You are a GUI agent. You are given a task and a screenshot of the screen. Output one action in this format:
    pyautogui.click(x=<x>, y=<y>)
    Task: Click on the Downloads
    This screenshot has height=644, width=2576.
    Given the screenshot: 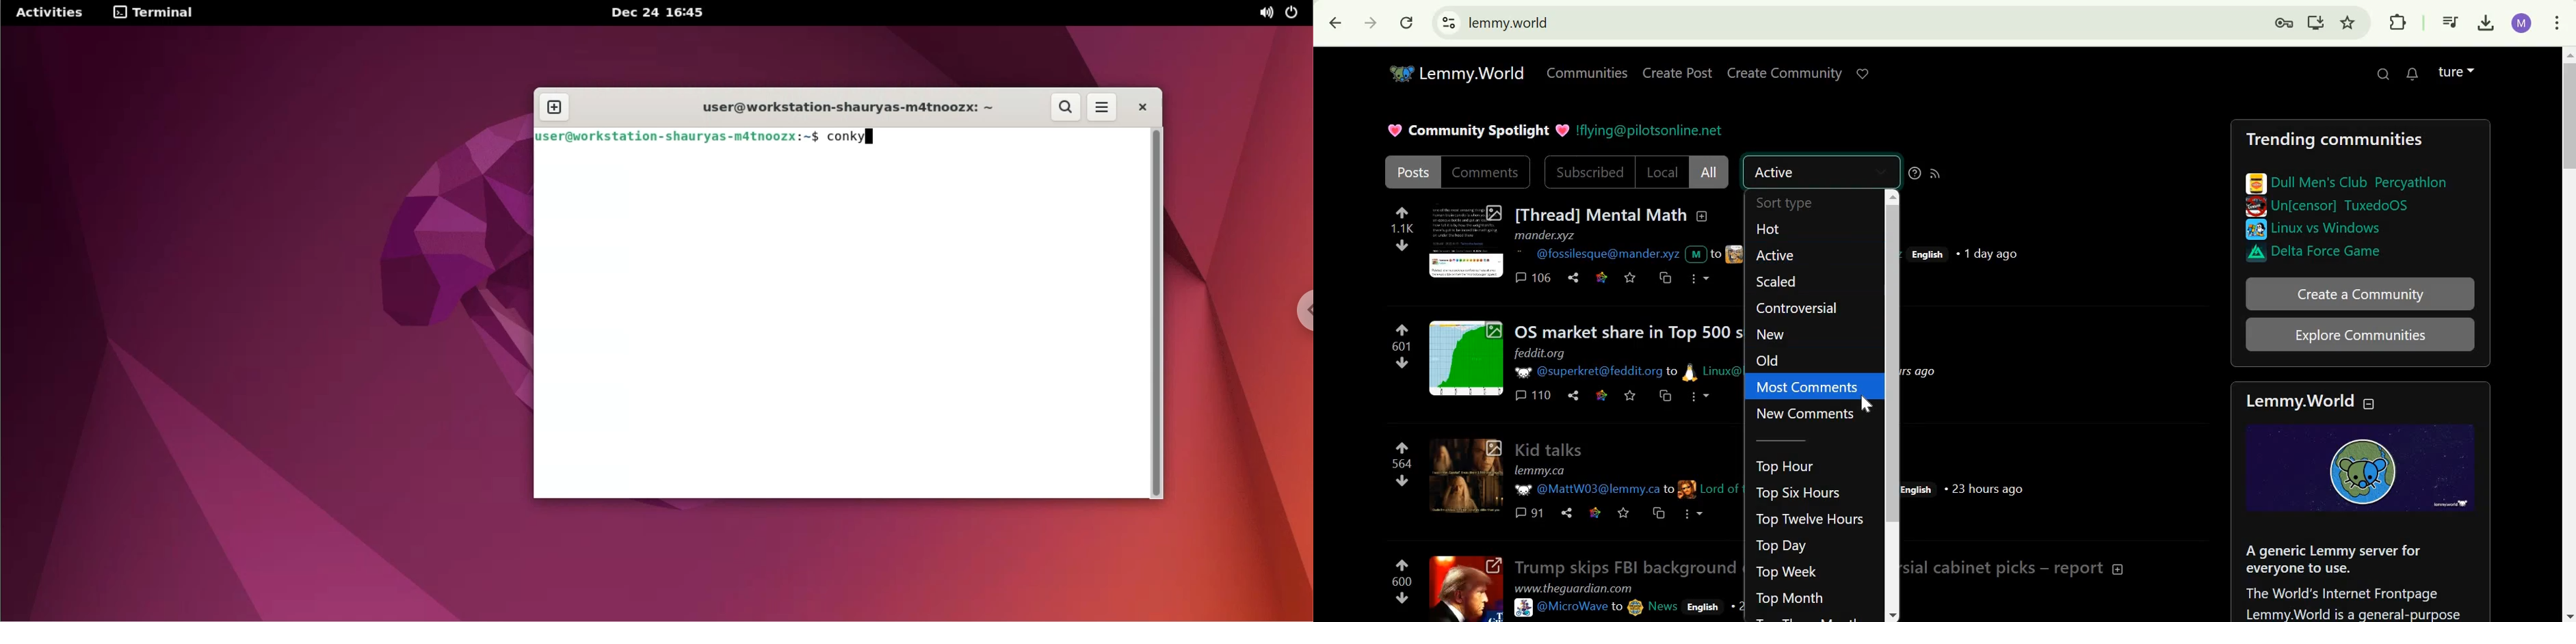 What is the action you would take?
    pyautogui.click(x=2485, y=23)
    